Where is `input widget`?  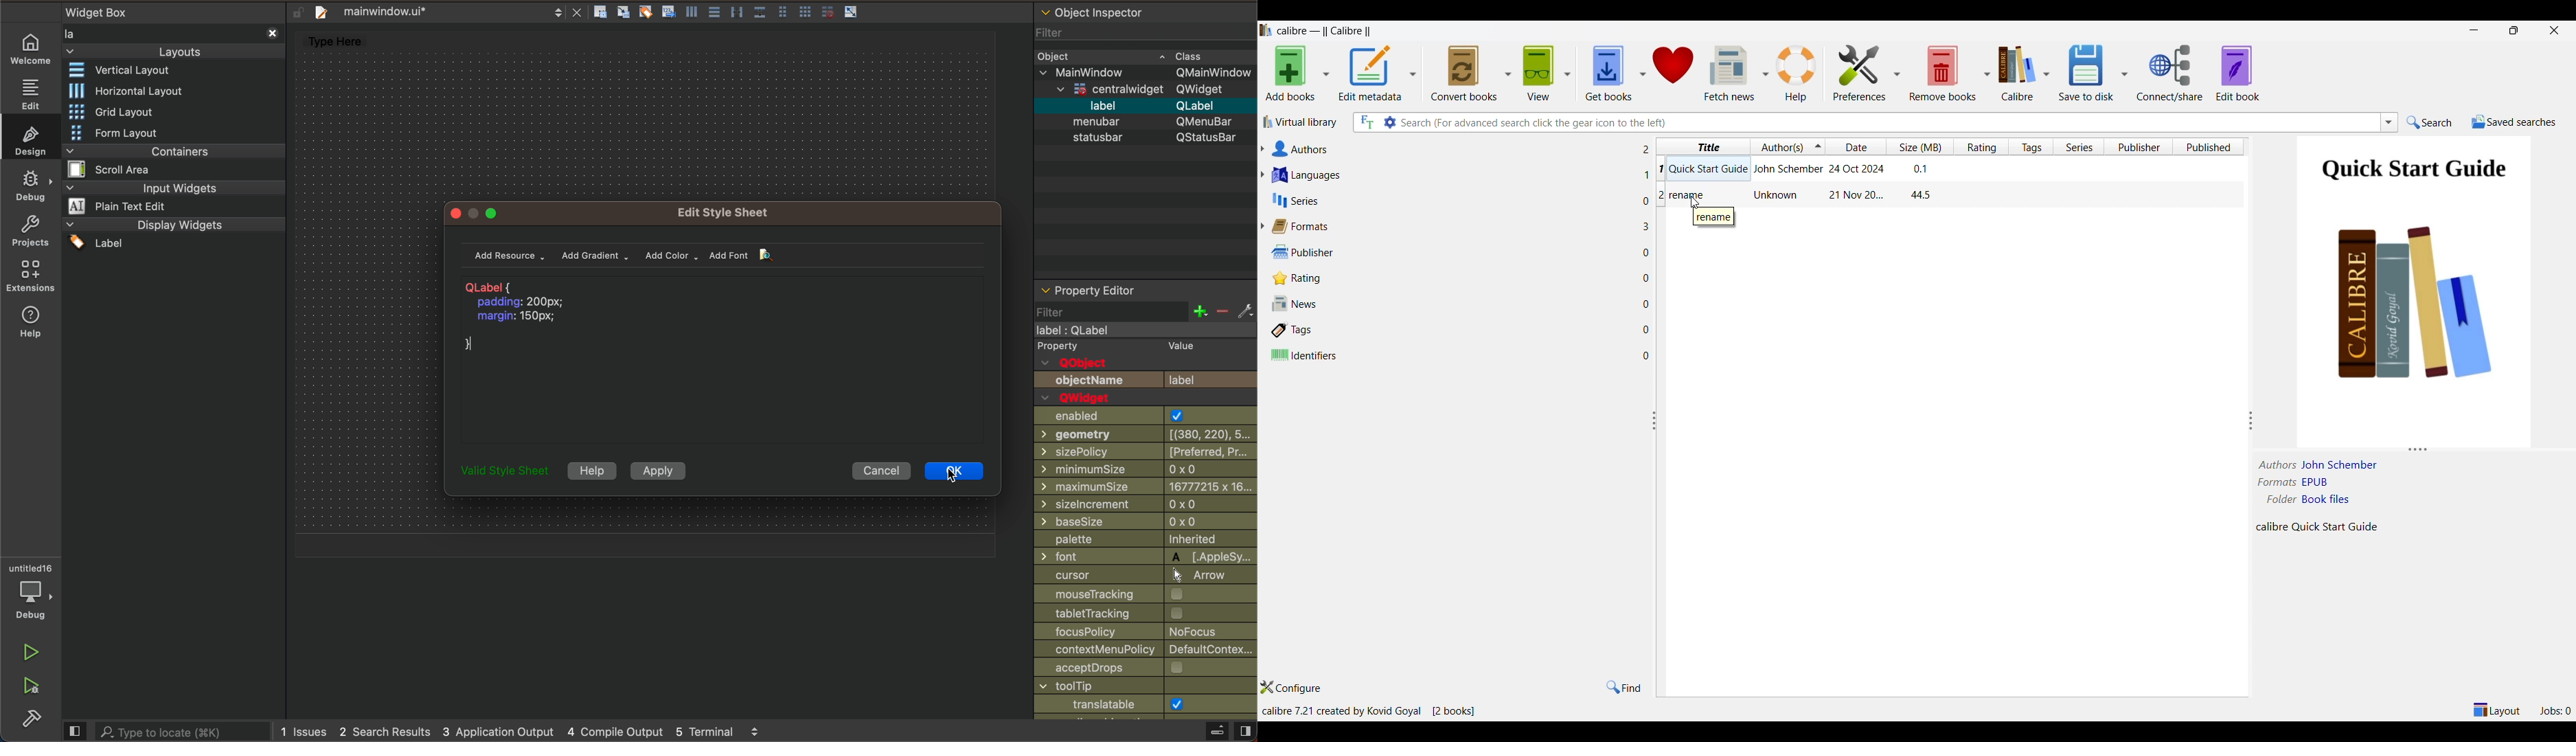
input widget is located at coordinates (173, 198).